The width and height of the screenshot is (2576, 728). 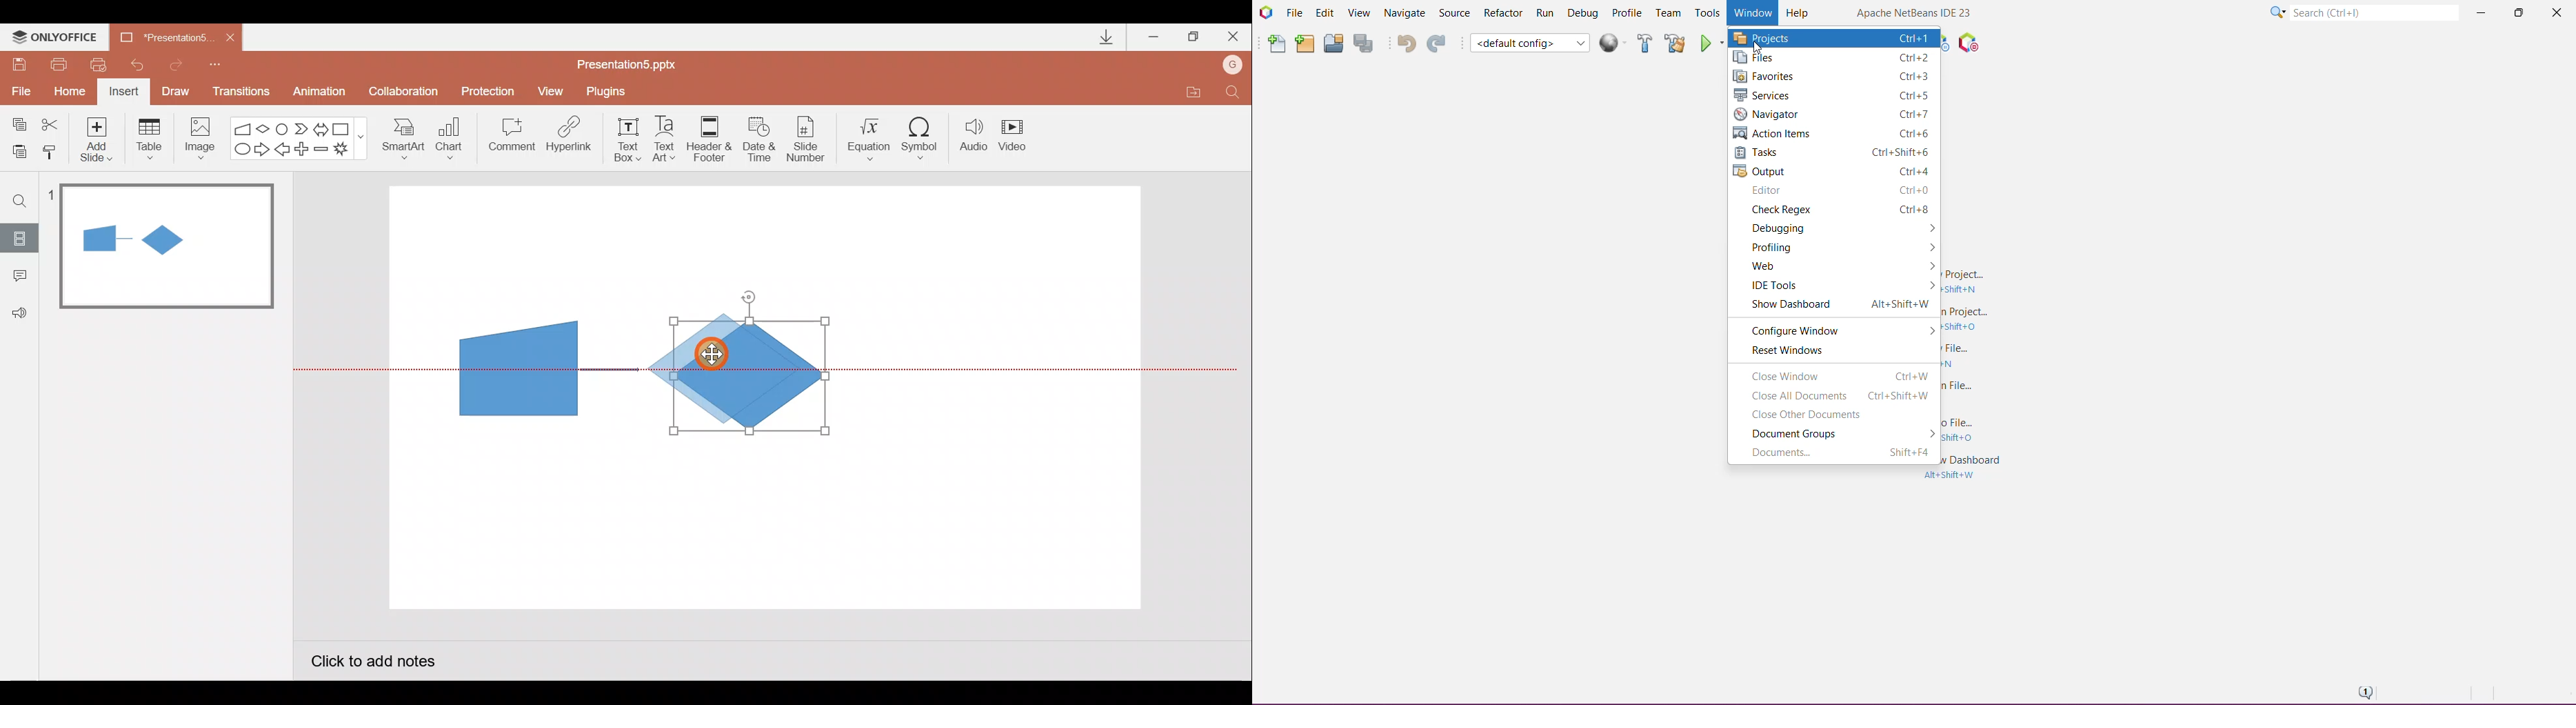 I want to click on Find, so click(x=20, y=200).